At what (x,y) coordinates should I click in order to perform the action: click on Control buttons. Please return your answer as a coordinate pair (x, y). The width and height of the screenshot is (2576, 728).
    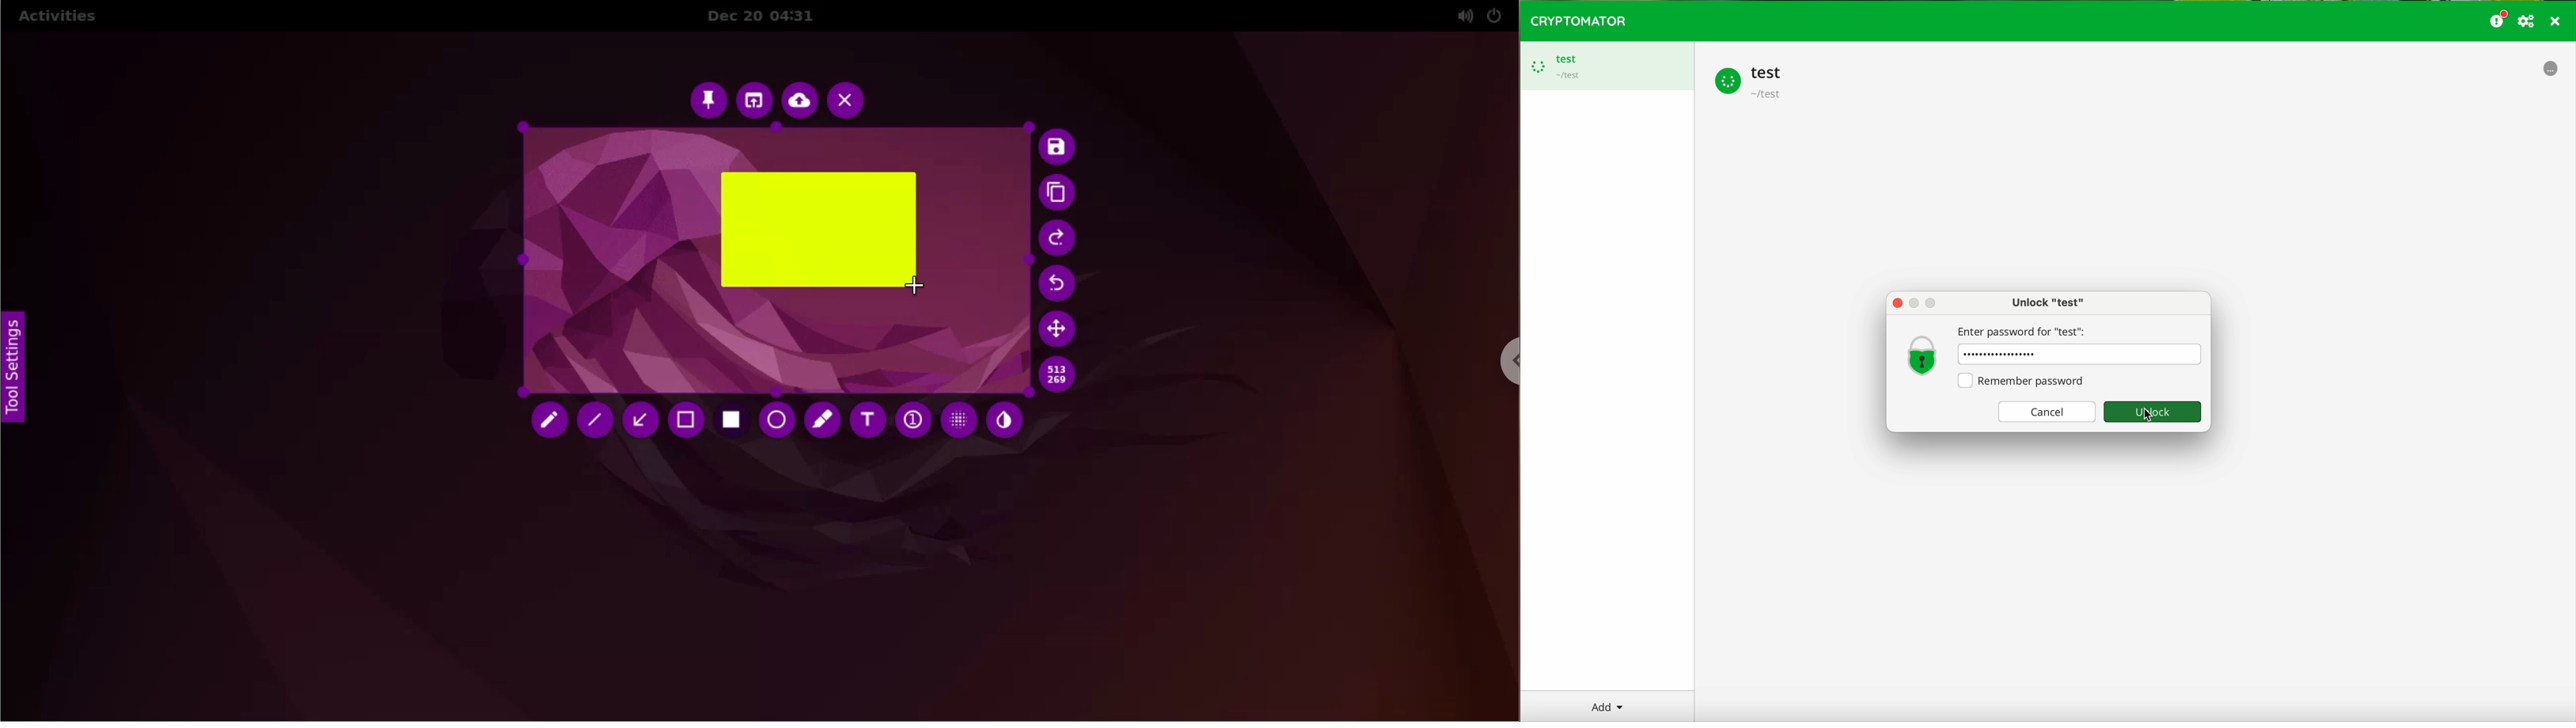
    Looking at the image, I should click on (1918, 302).